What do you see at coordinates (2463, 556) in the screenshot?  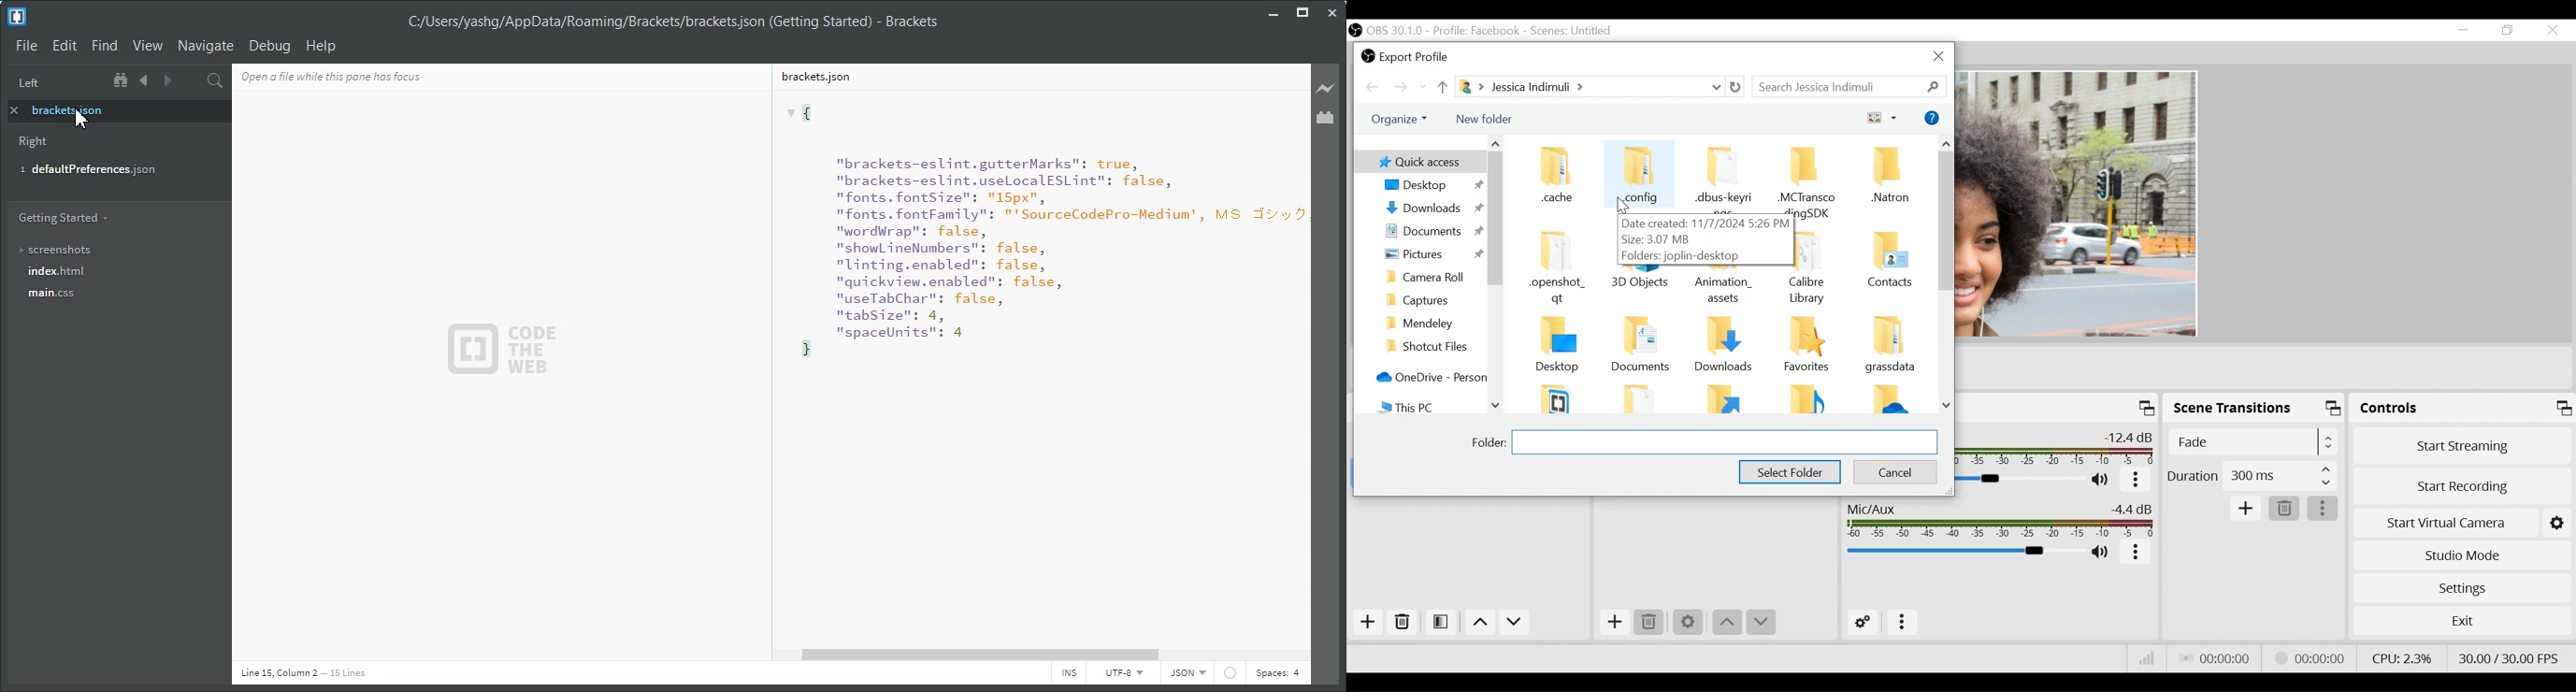 I see `Studio Mode` at bounding box center [2463, 556].